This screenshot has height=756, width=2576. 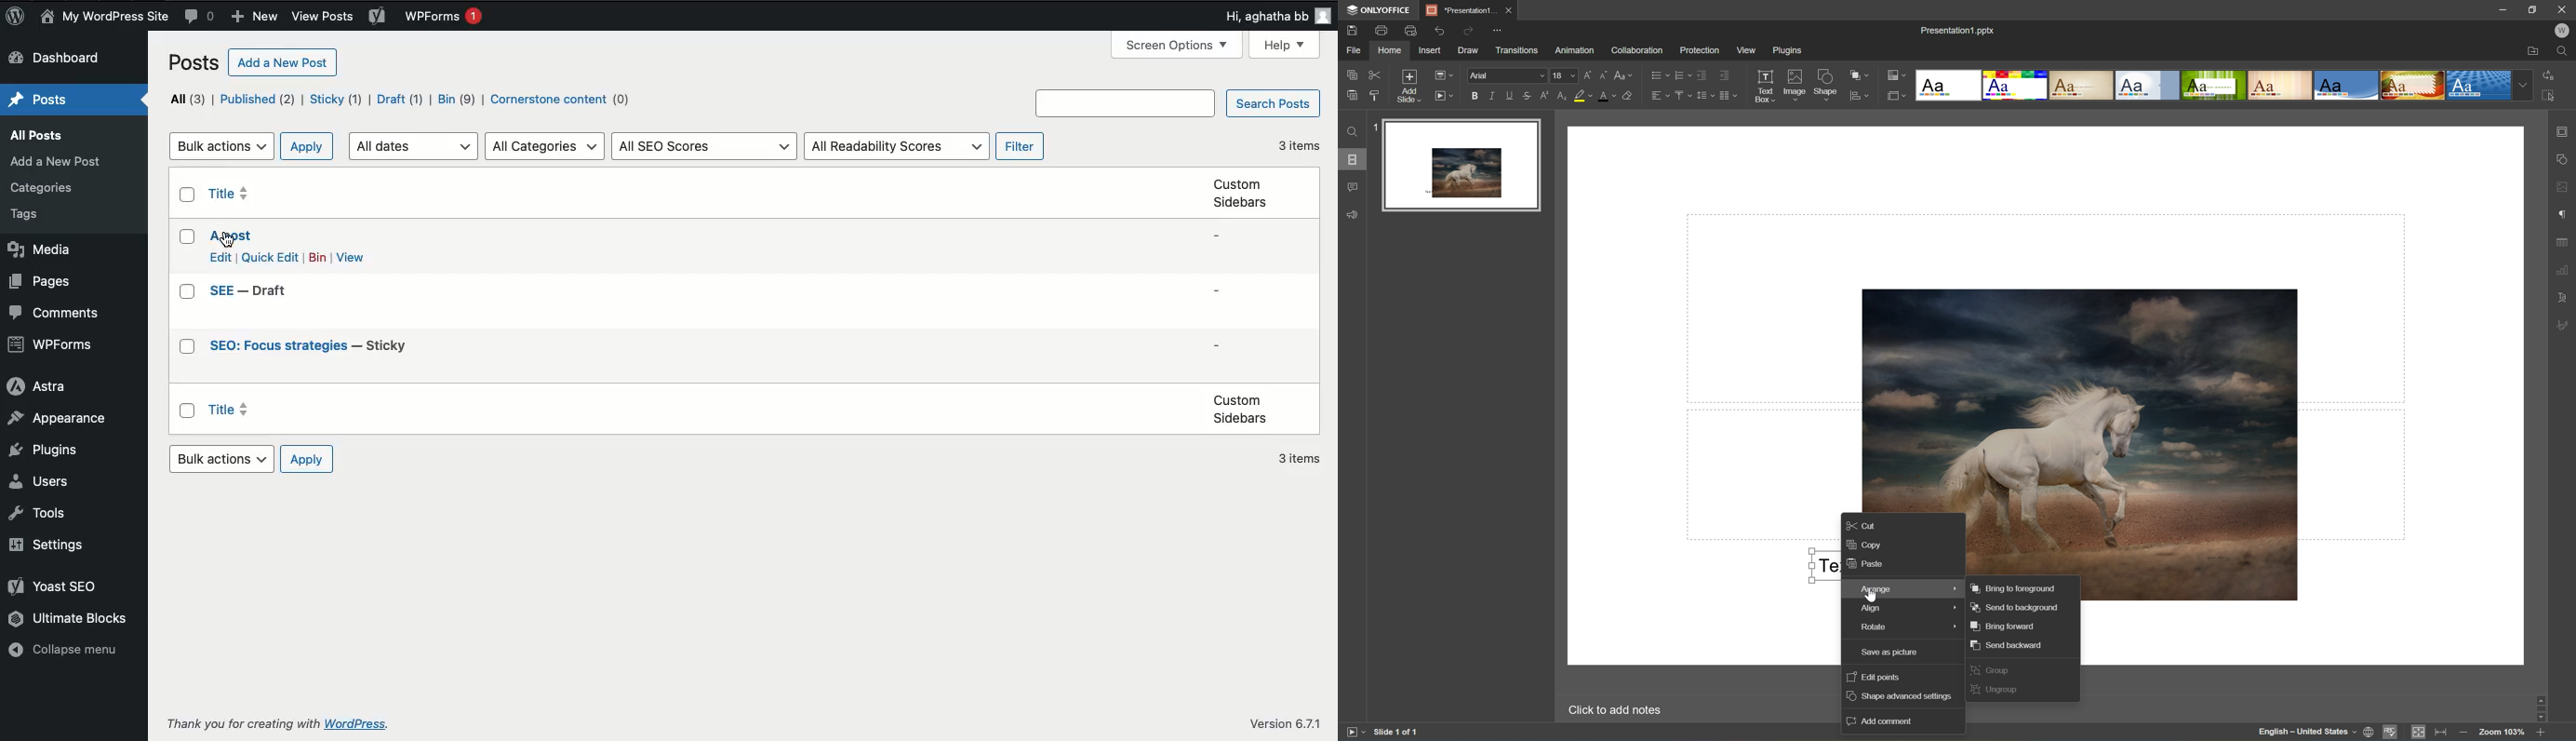 I want to click on English - United States, so click(x=2307, y=733).